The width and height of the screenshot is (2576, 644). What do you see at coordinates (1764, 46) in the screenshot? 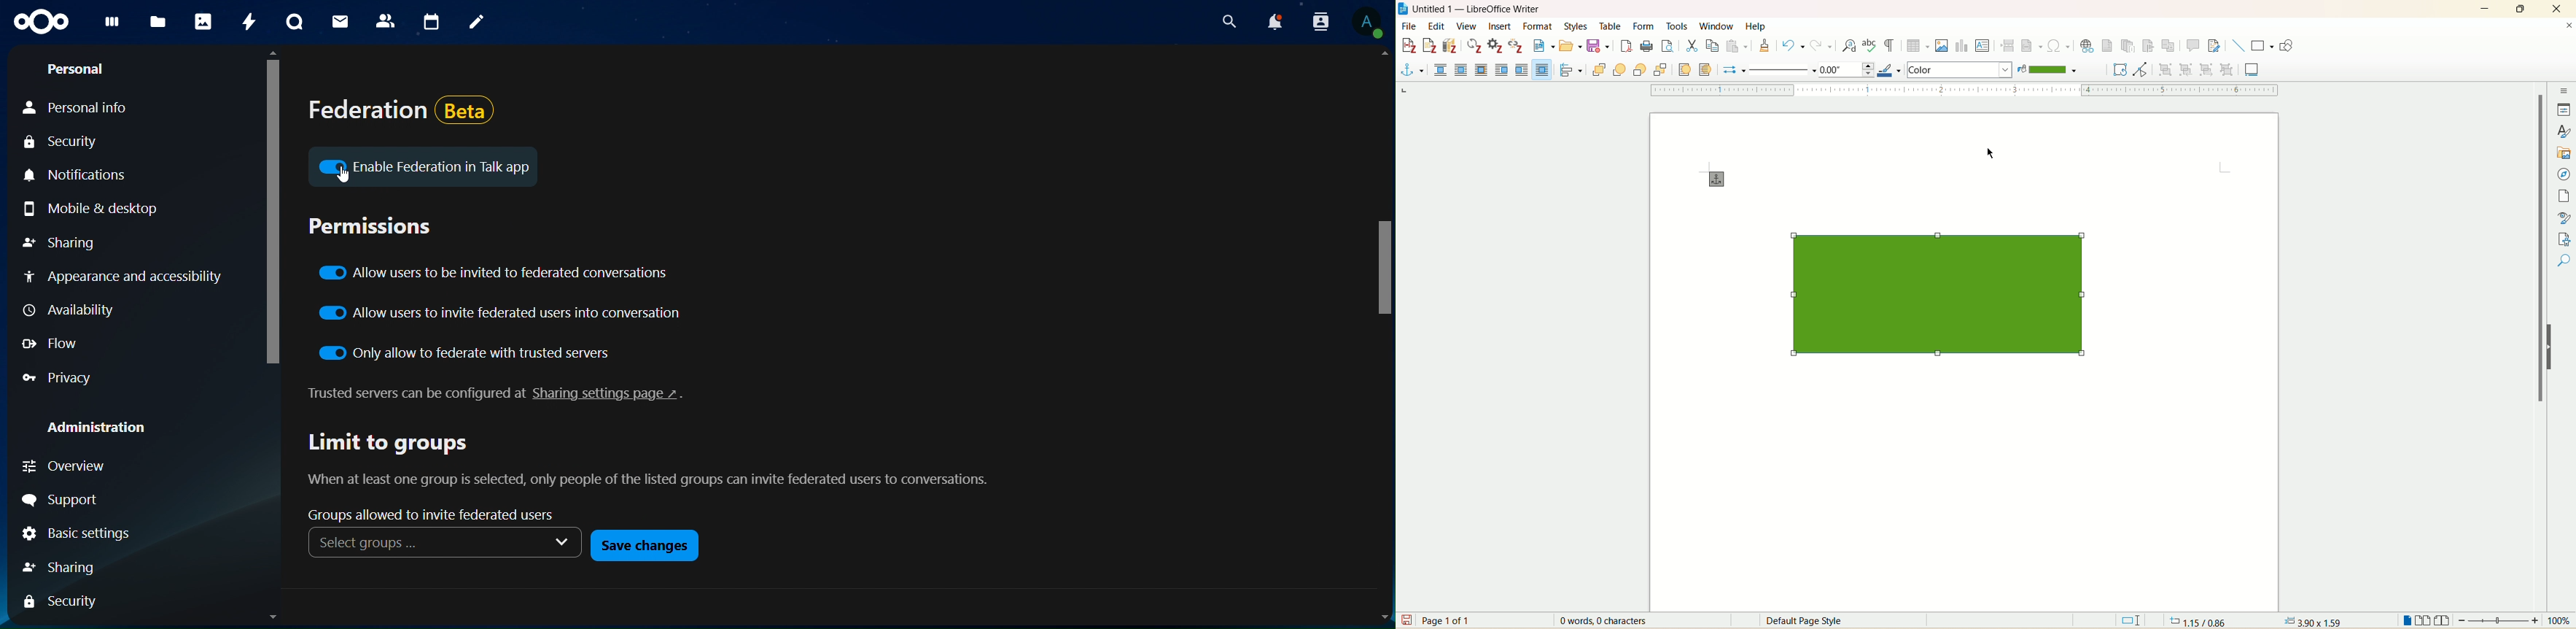
I see `formatting` at bounding box center [1764, 46].